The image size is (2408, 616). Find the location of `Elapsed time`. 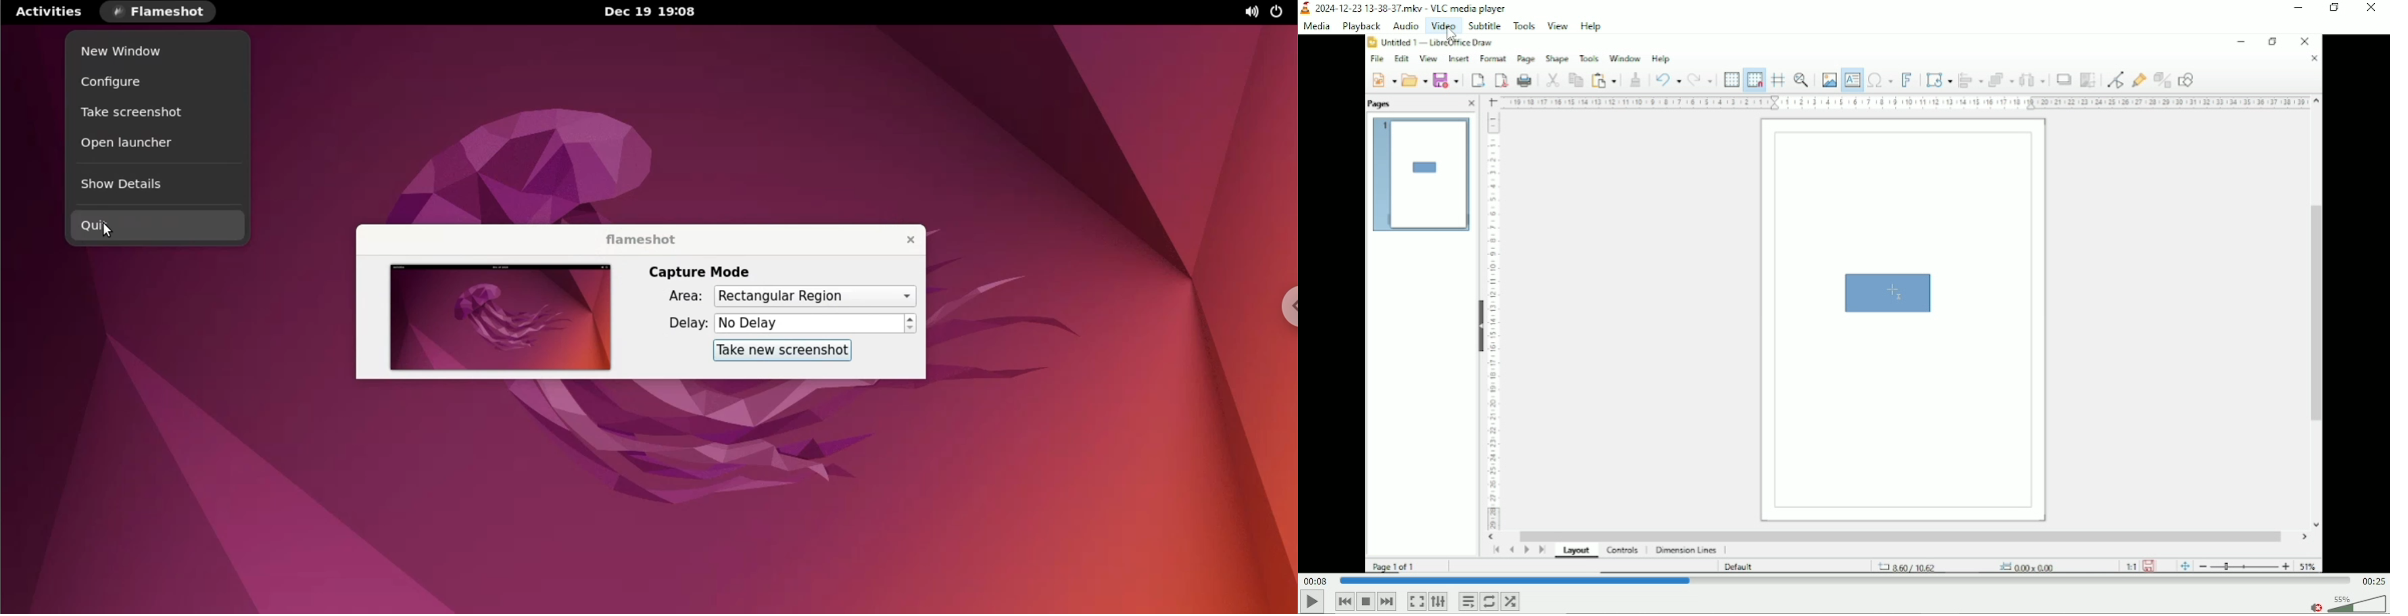

Elapsed time is located at coordinates (1316, 581).